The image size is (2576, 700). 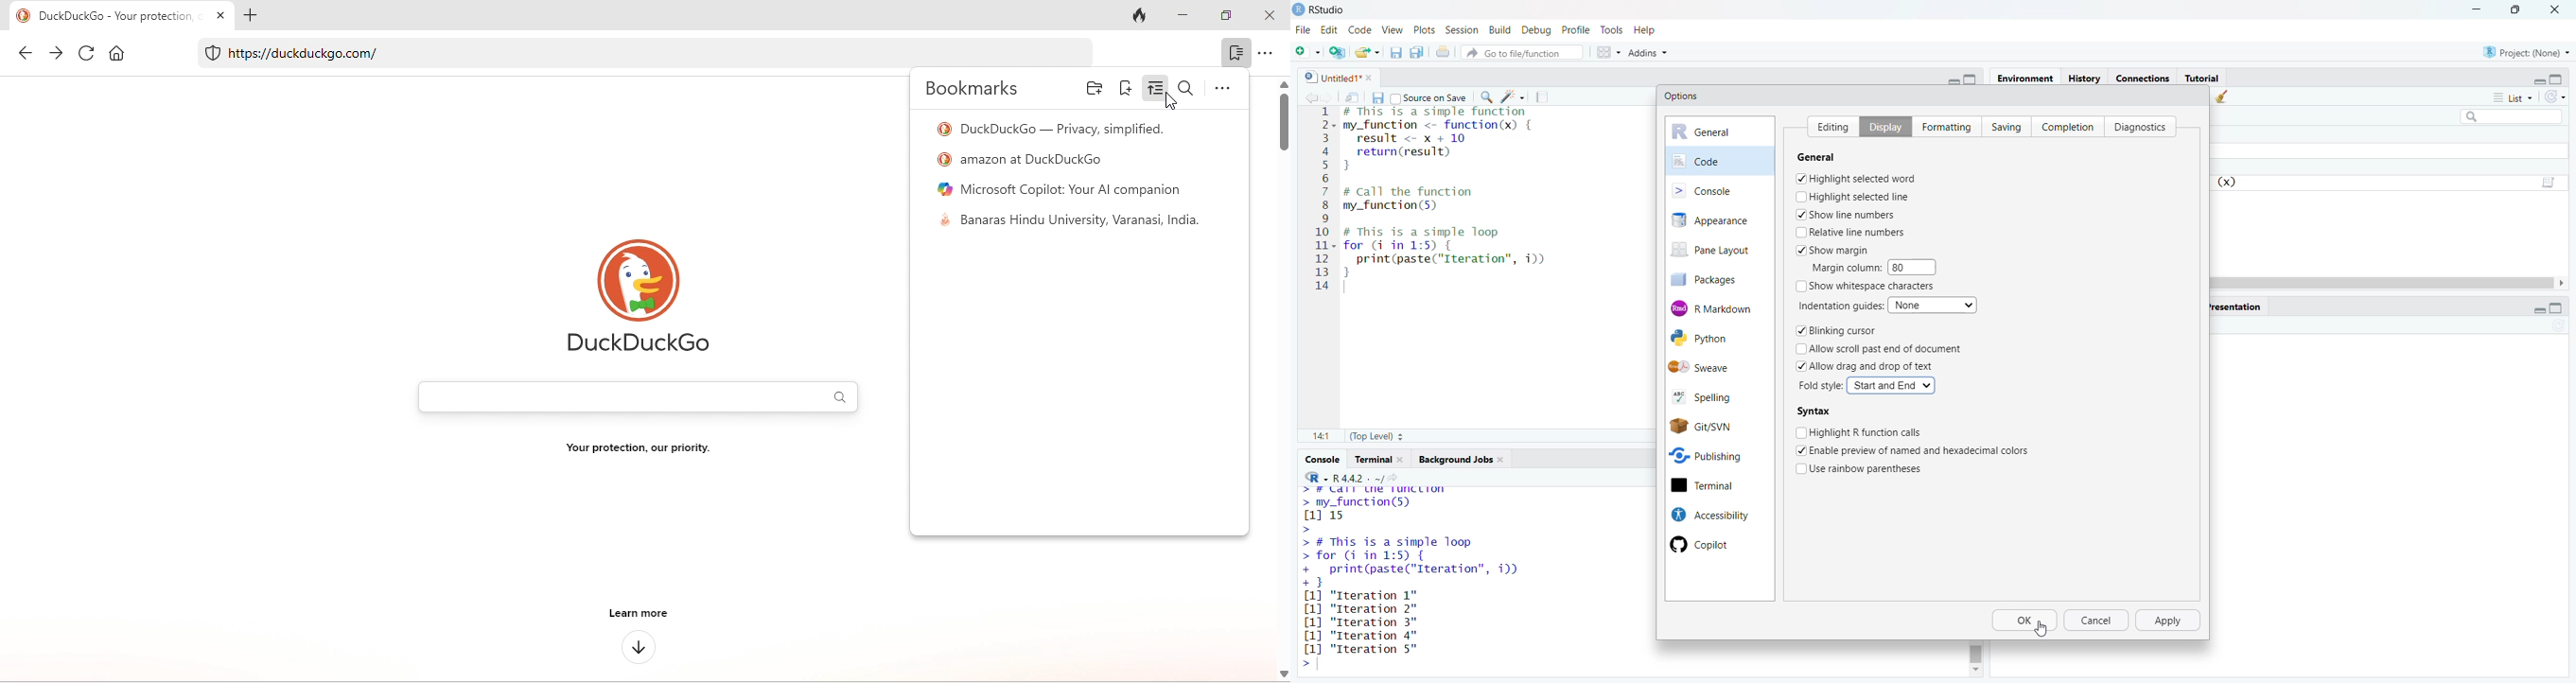 I want to click on History, so click(x=2085, y=77).